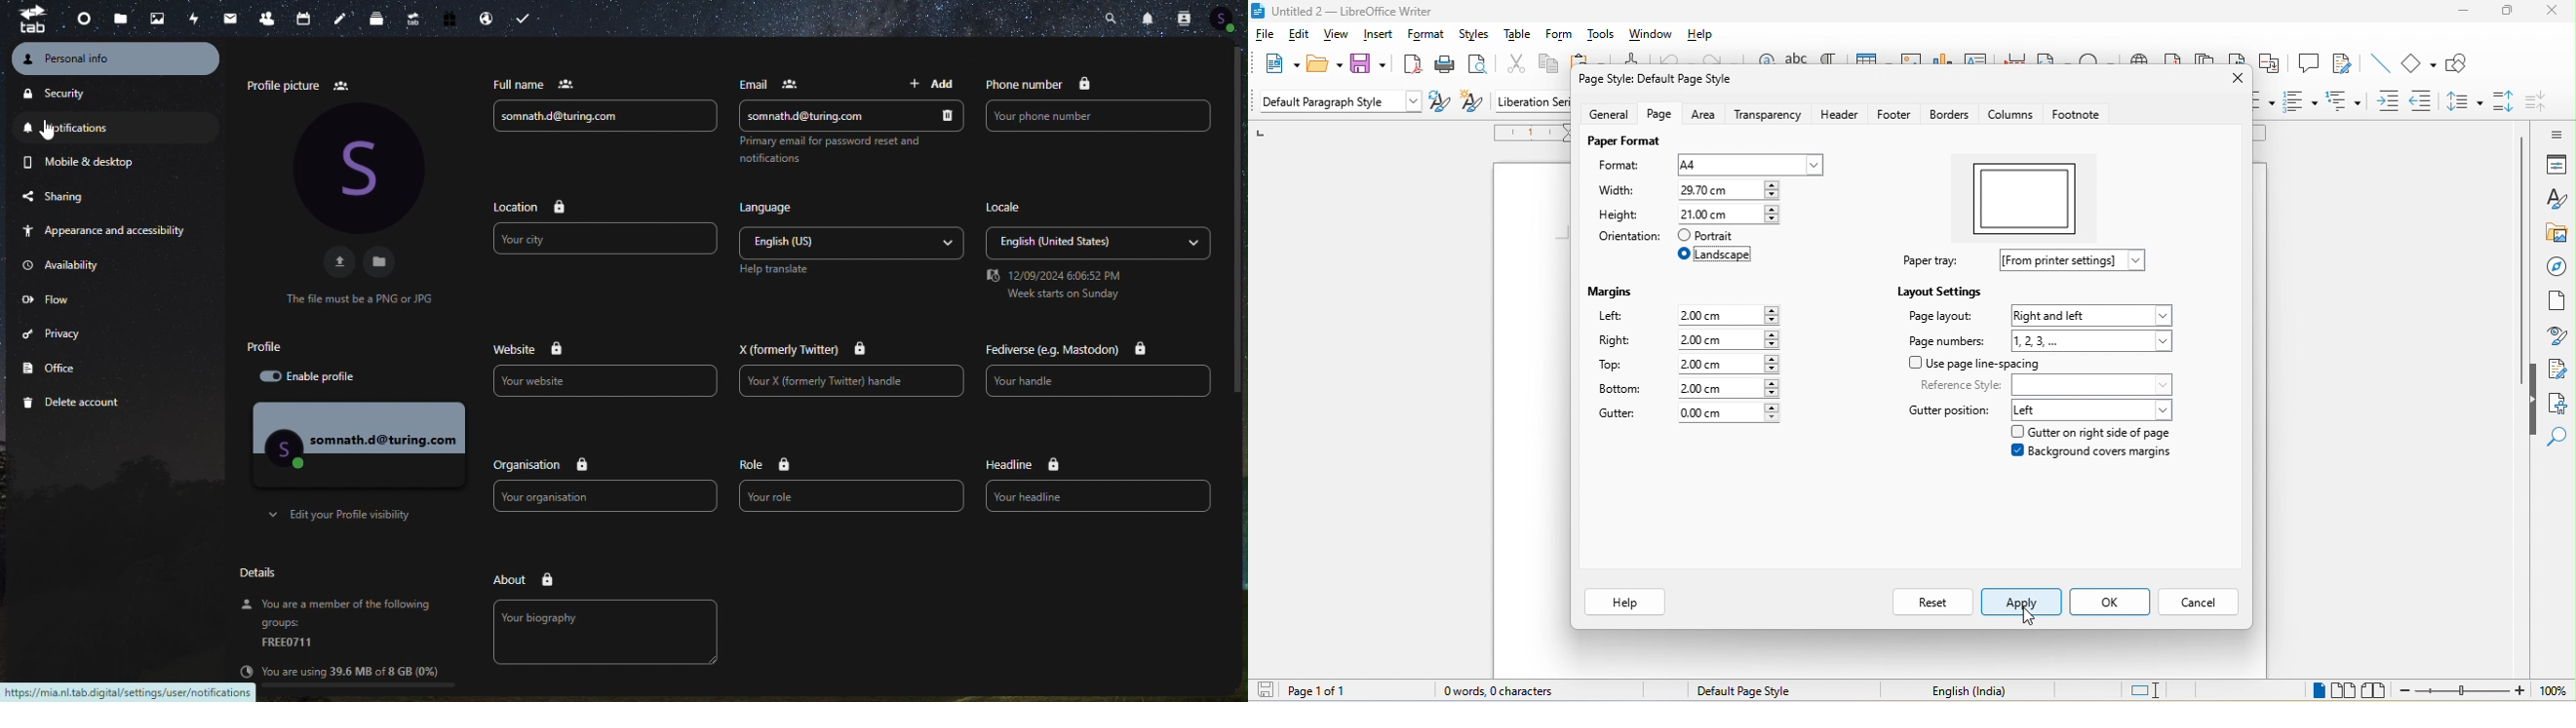 This screenshot has height=728, width=2576. What do you see at coordinates (81, 194) in the screenshot?
I see `sharing` at bounding box center [81, 194].